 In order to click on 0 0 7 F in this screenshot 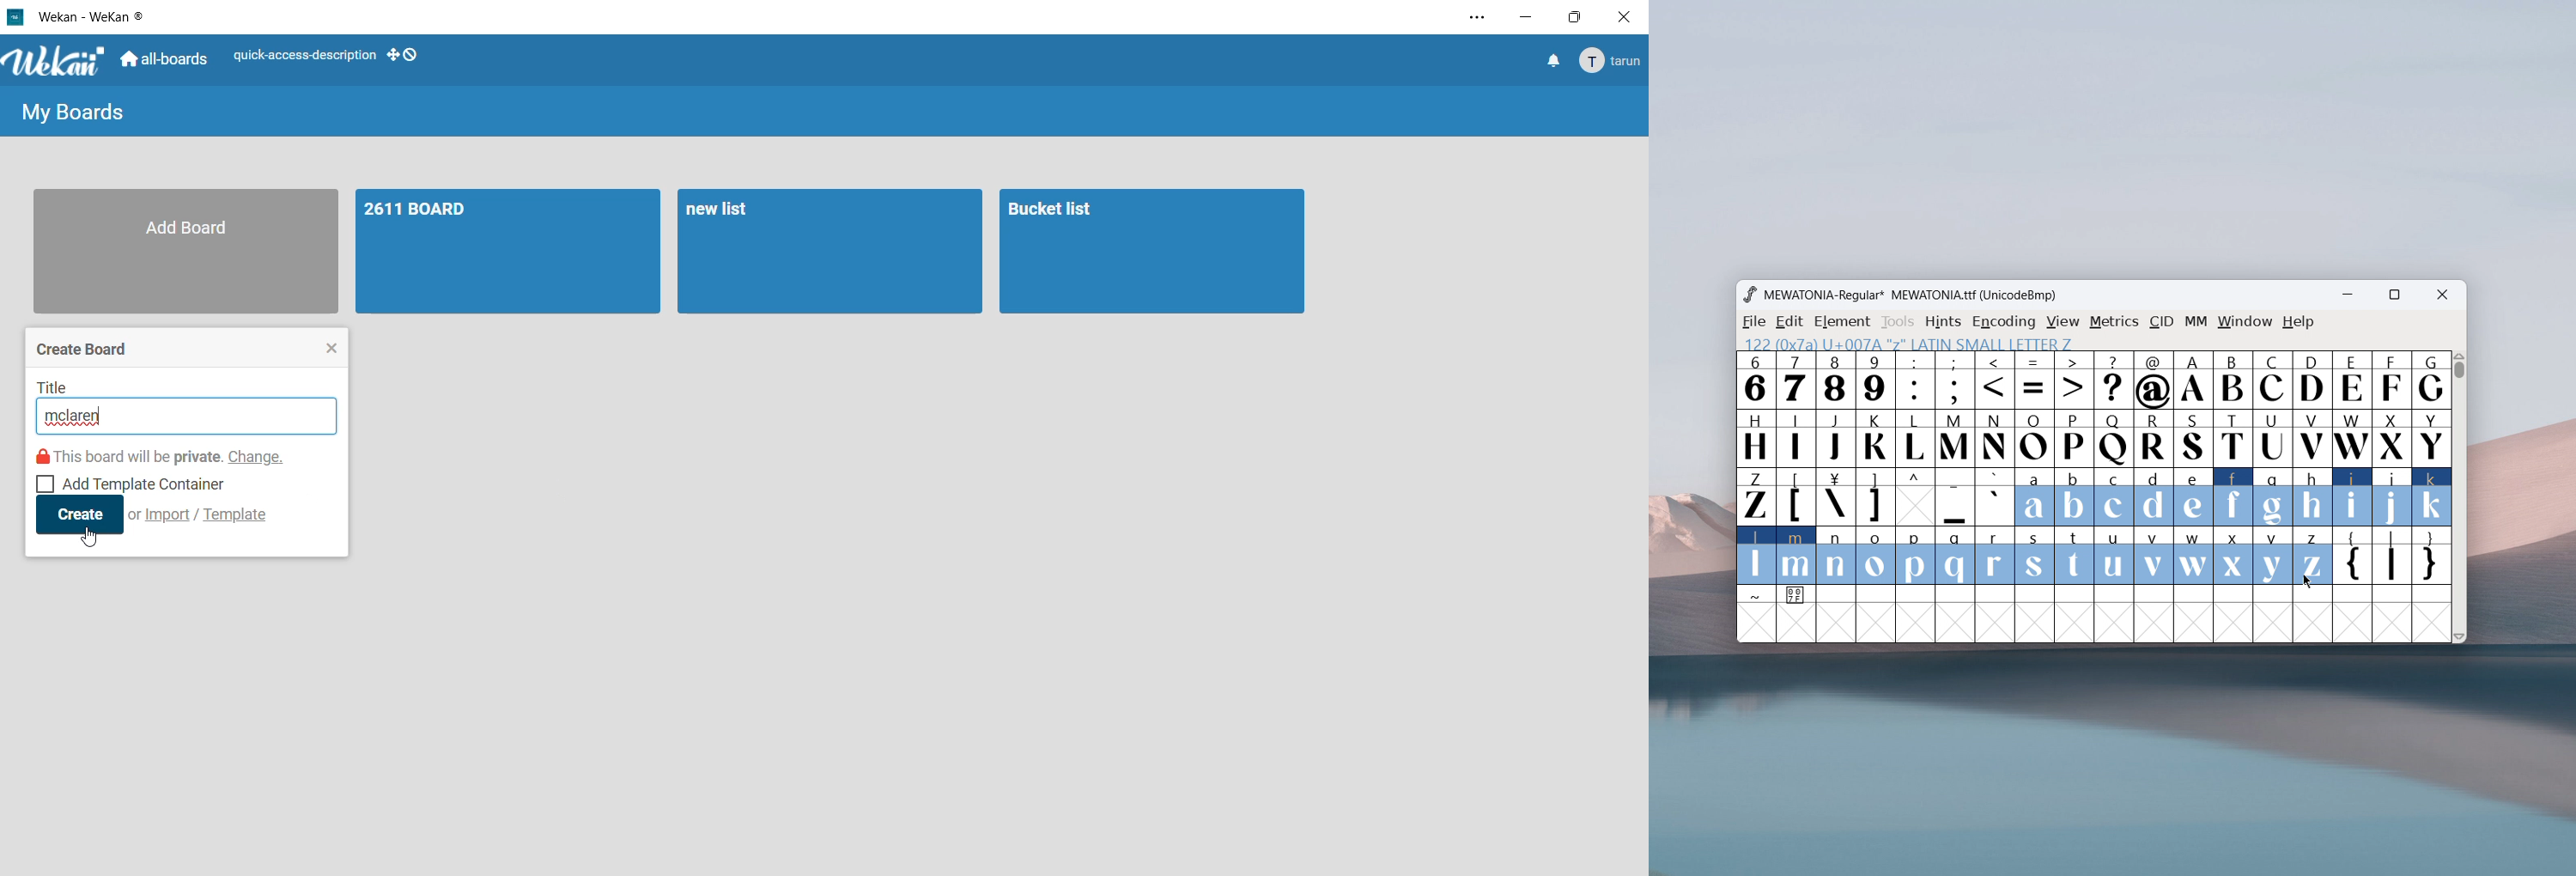, I will do `click(1797, 597)`.